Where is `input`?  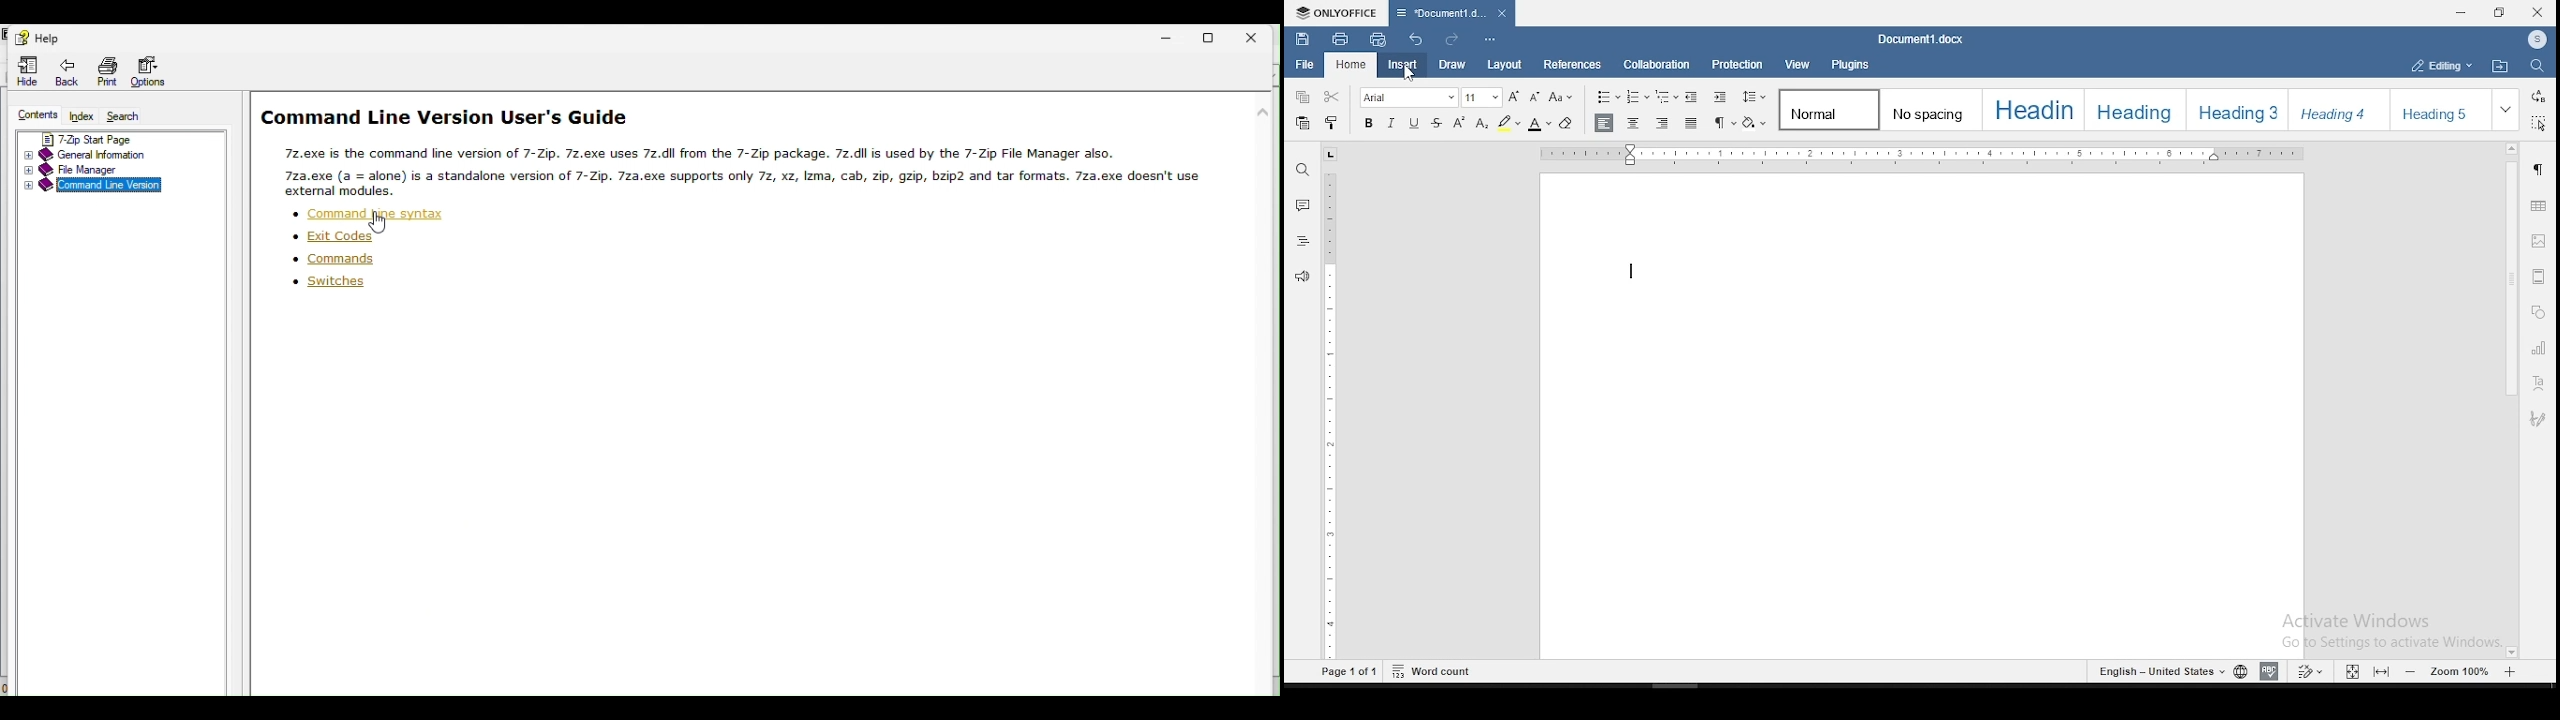 input is located at coordinates (1402, 65).